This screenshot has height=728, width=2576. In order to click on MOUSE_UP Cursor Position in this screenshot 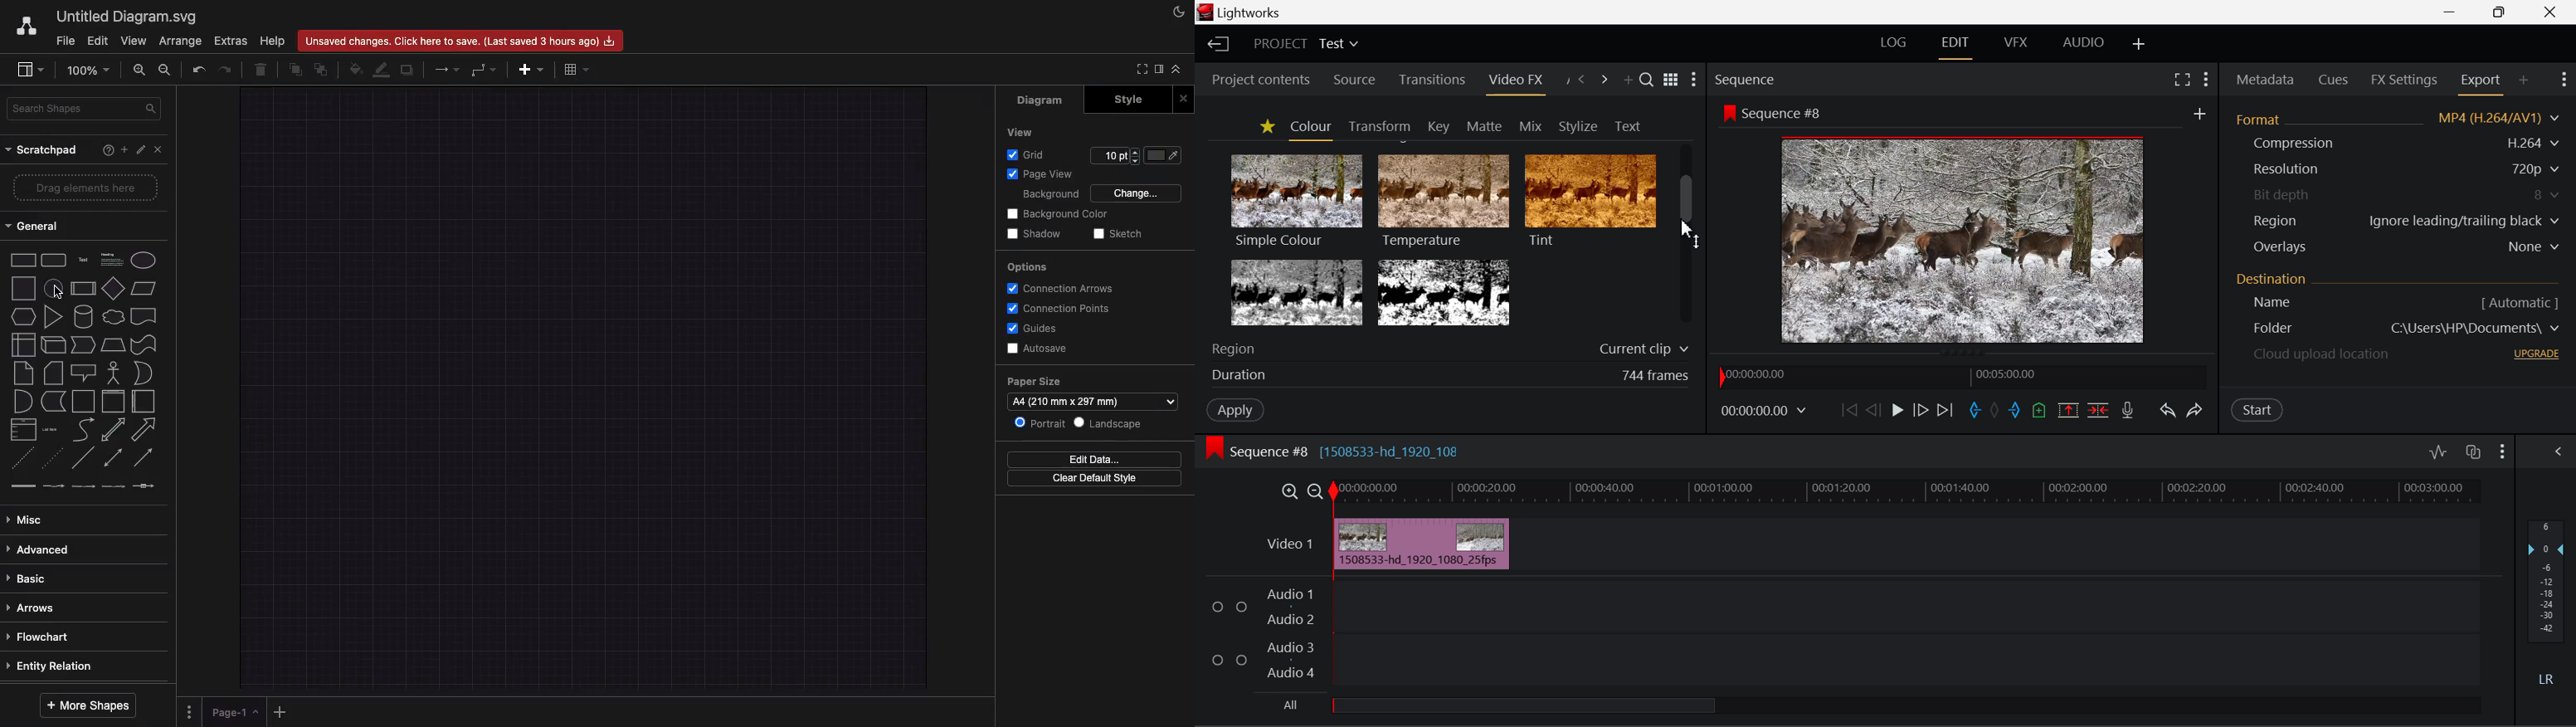, I will do `click(1687, 231)`.